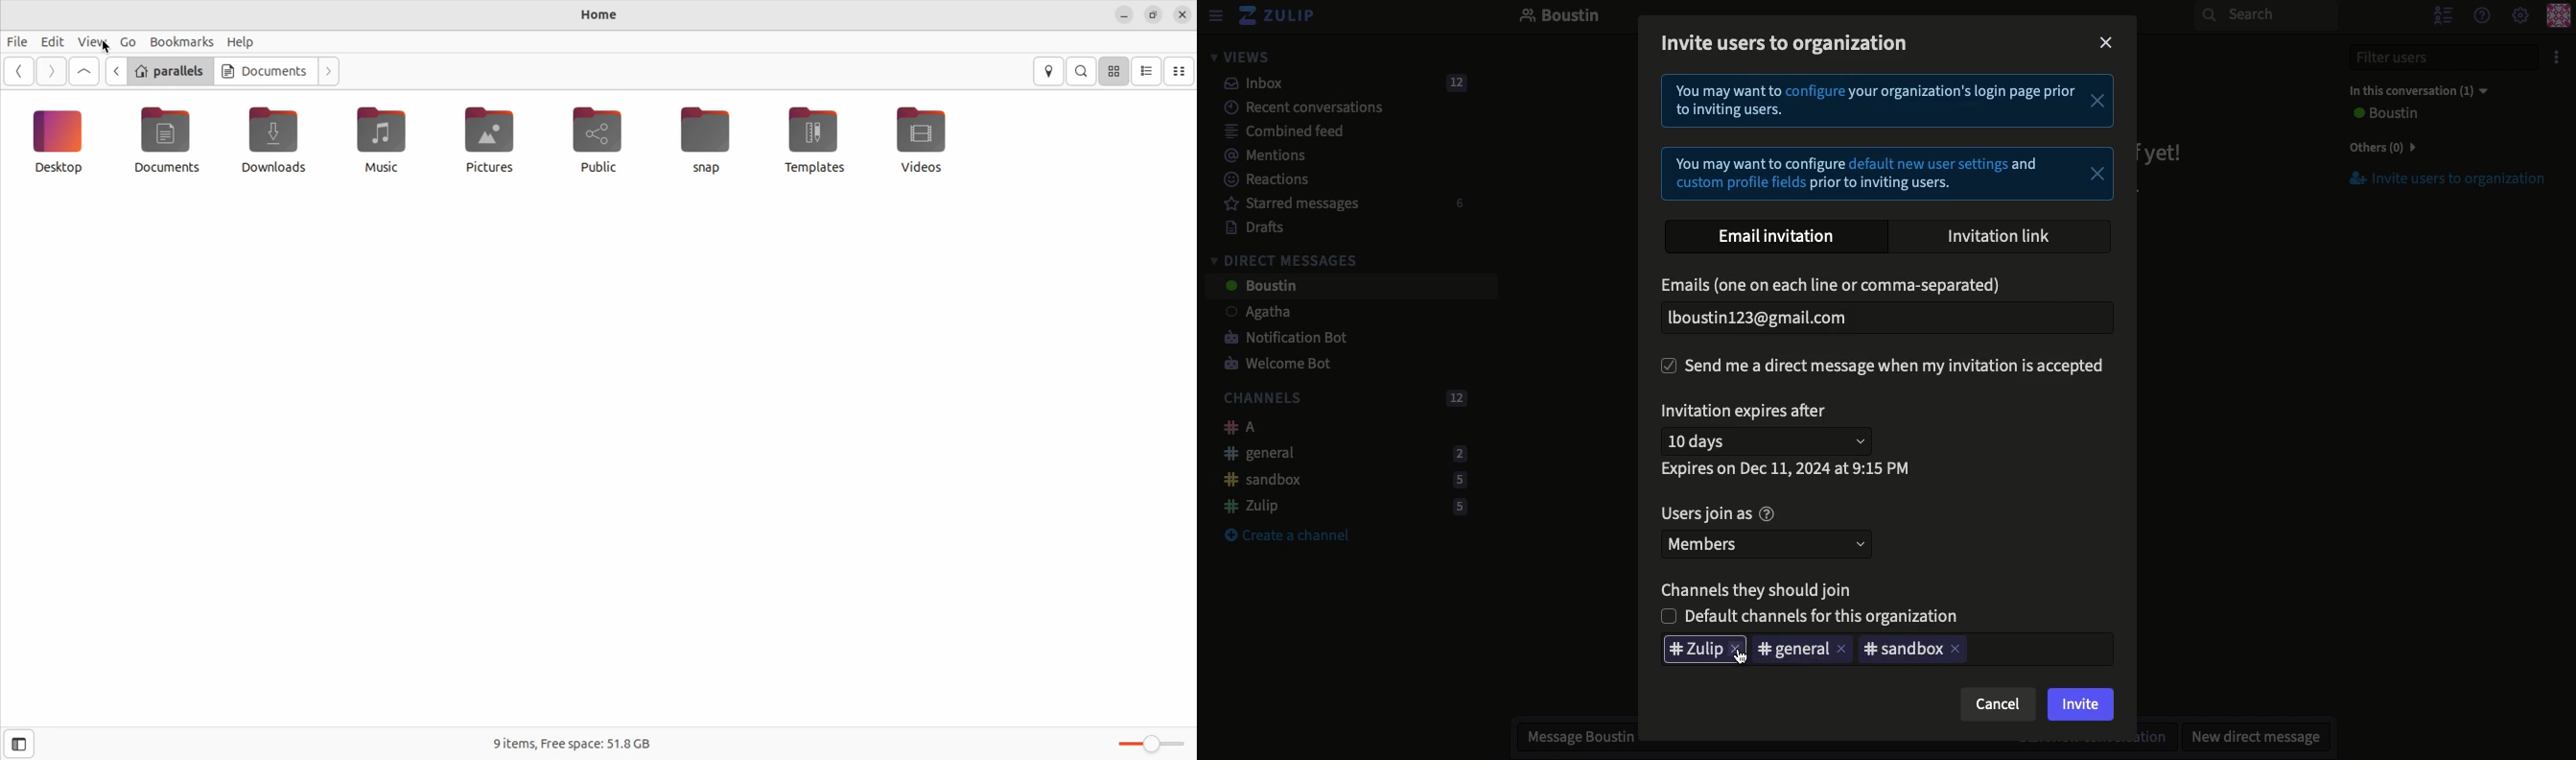  Describe the element at coordinates (1341, 399) in the screenshot. I see `Channels` at that location.